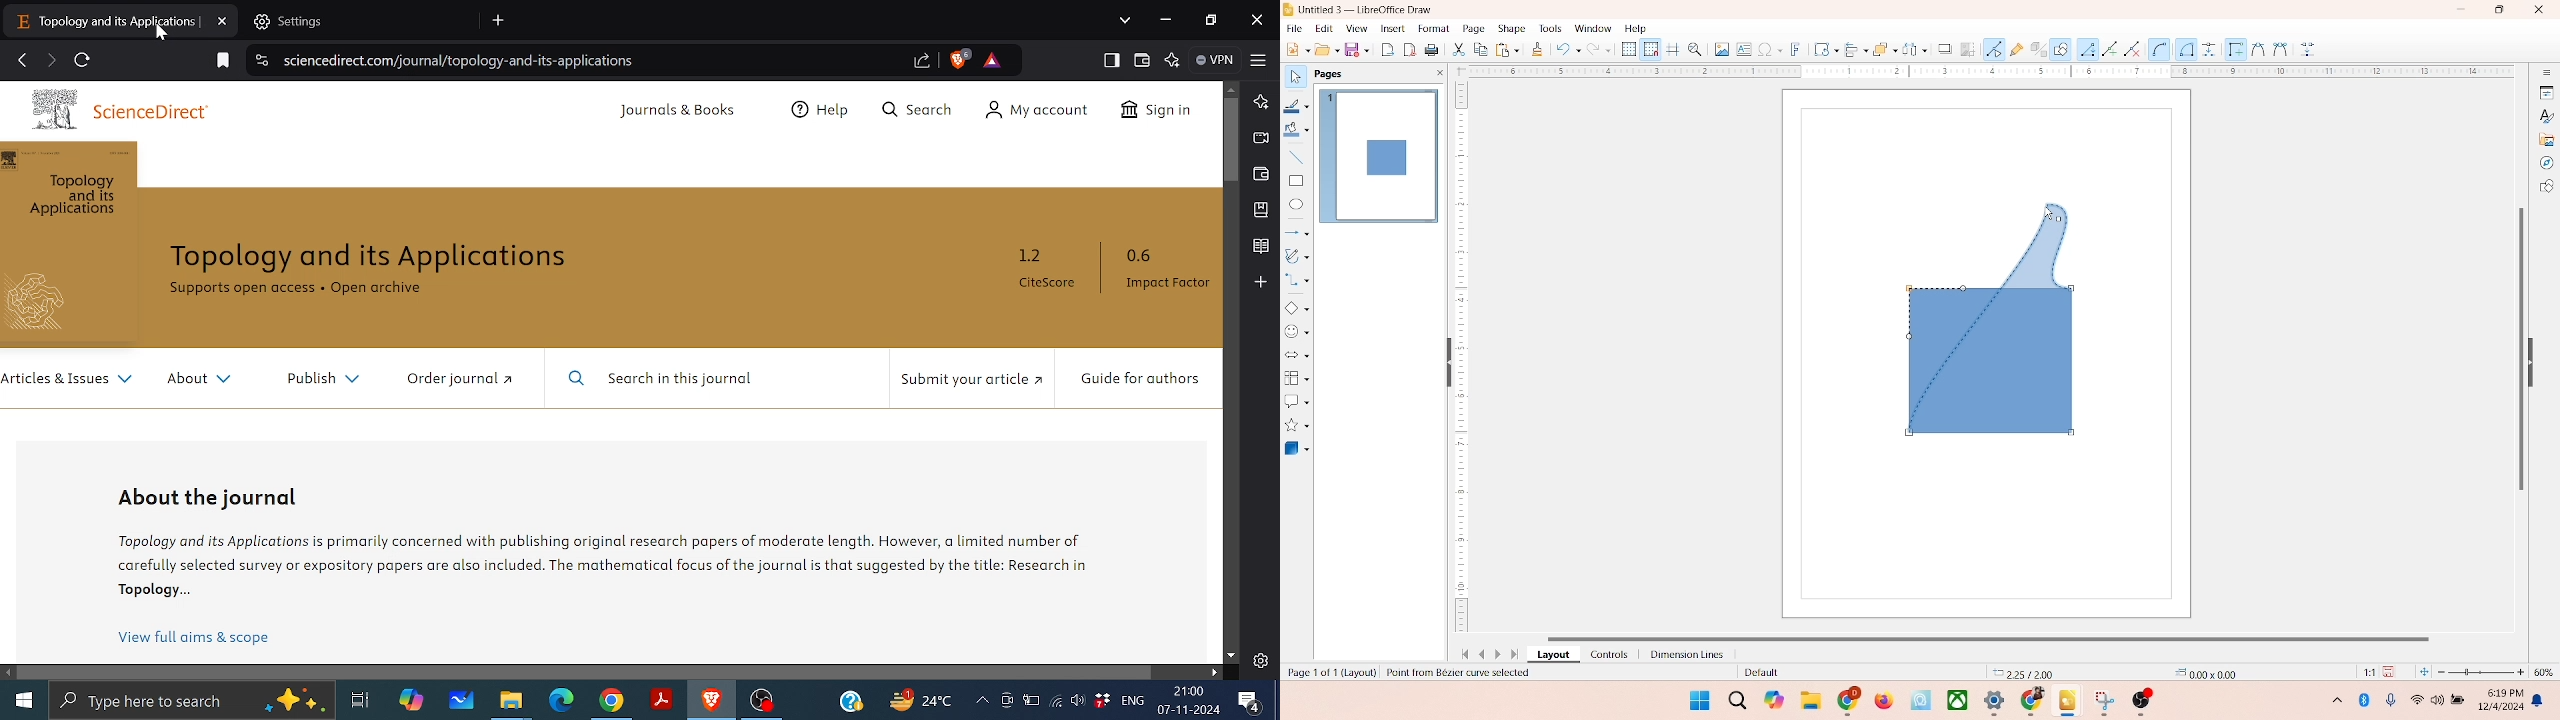 The height and width of the screenshot is (728, 2576). I want to click on select at least three object to distribute, so click(1910, 50).